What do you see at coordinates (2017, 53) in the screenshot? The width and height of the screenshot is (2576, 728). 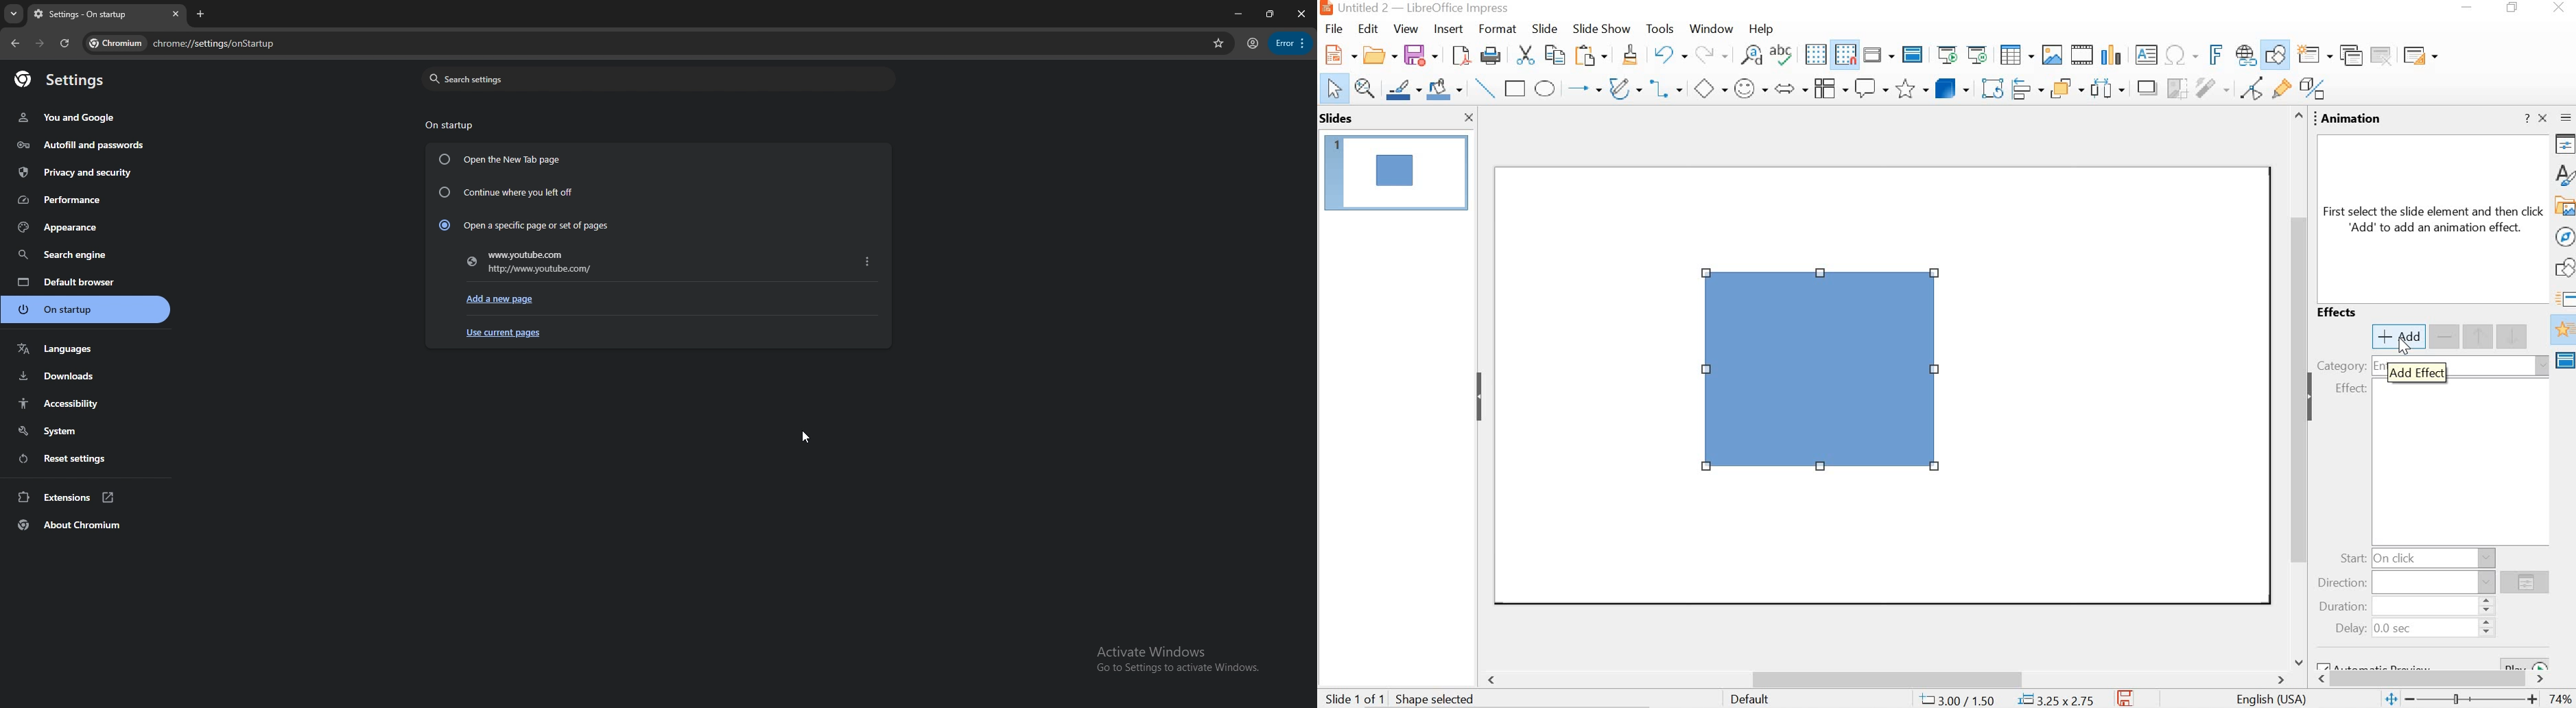 I see `table` at bounding box center [2017, 53].